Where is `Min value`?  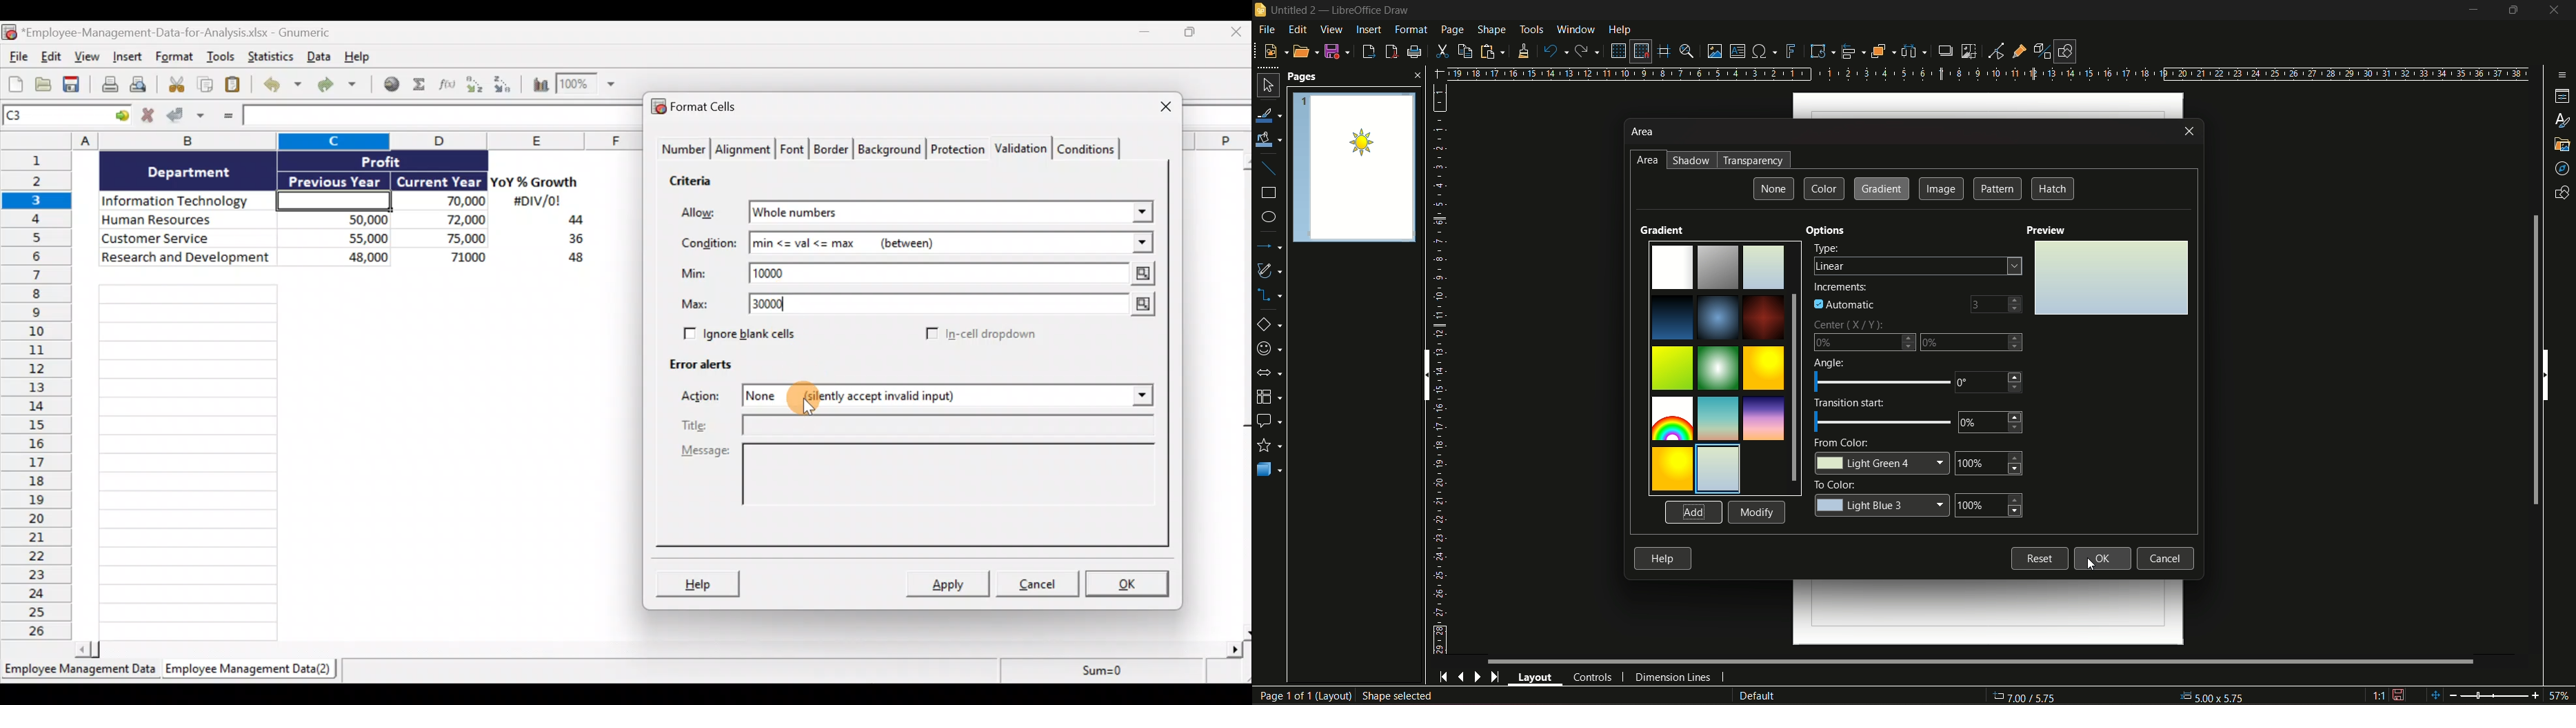 Min value is located at coordinates (1140, 274).